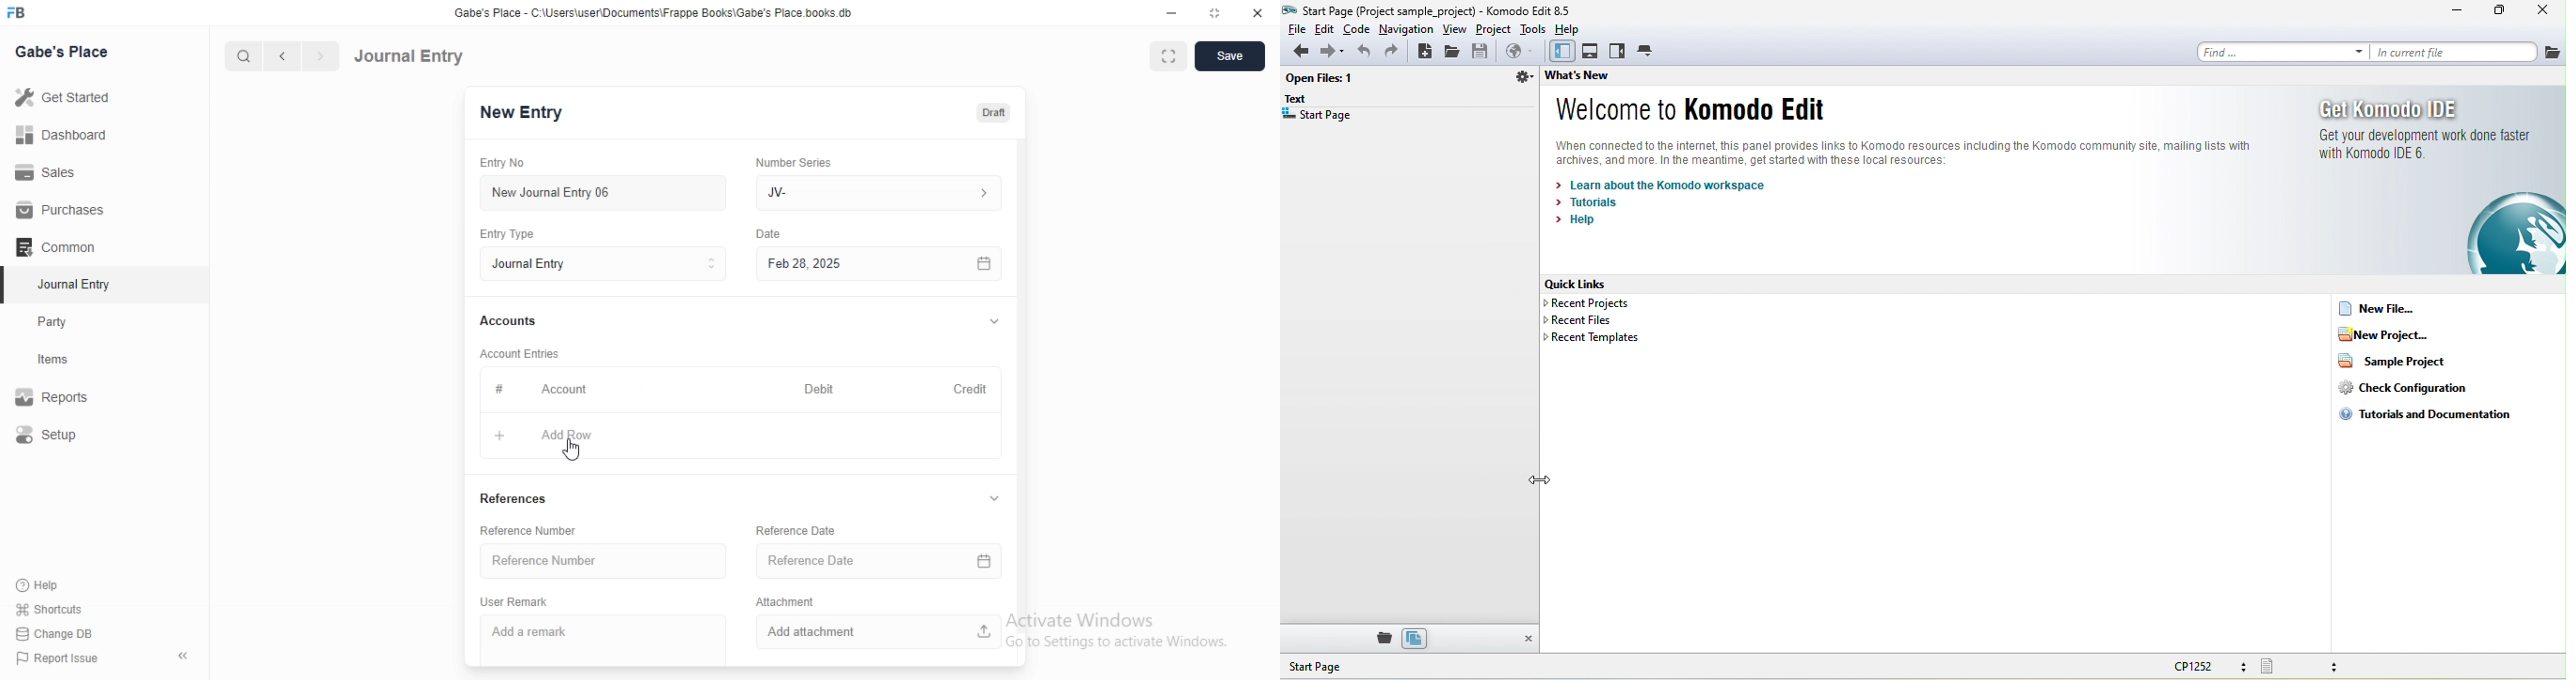  Describe the element at coordinates (1170, 16) in the screenshot. I see `minimize` at that location.